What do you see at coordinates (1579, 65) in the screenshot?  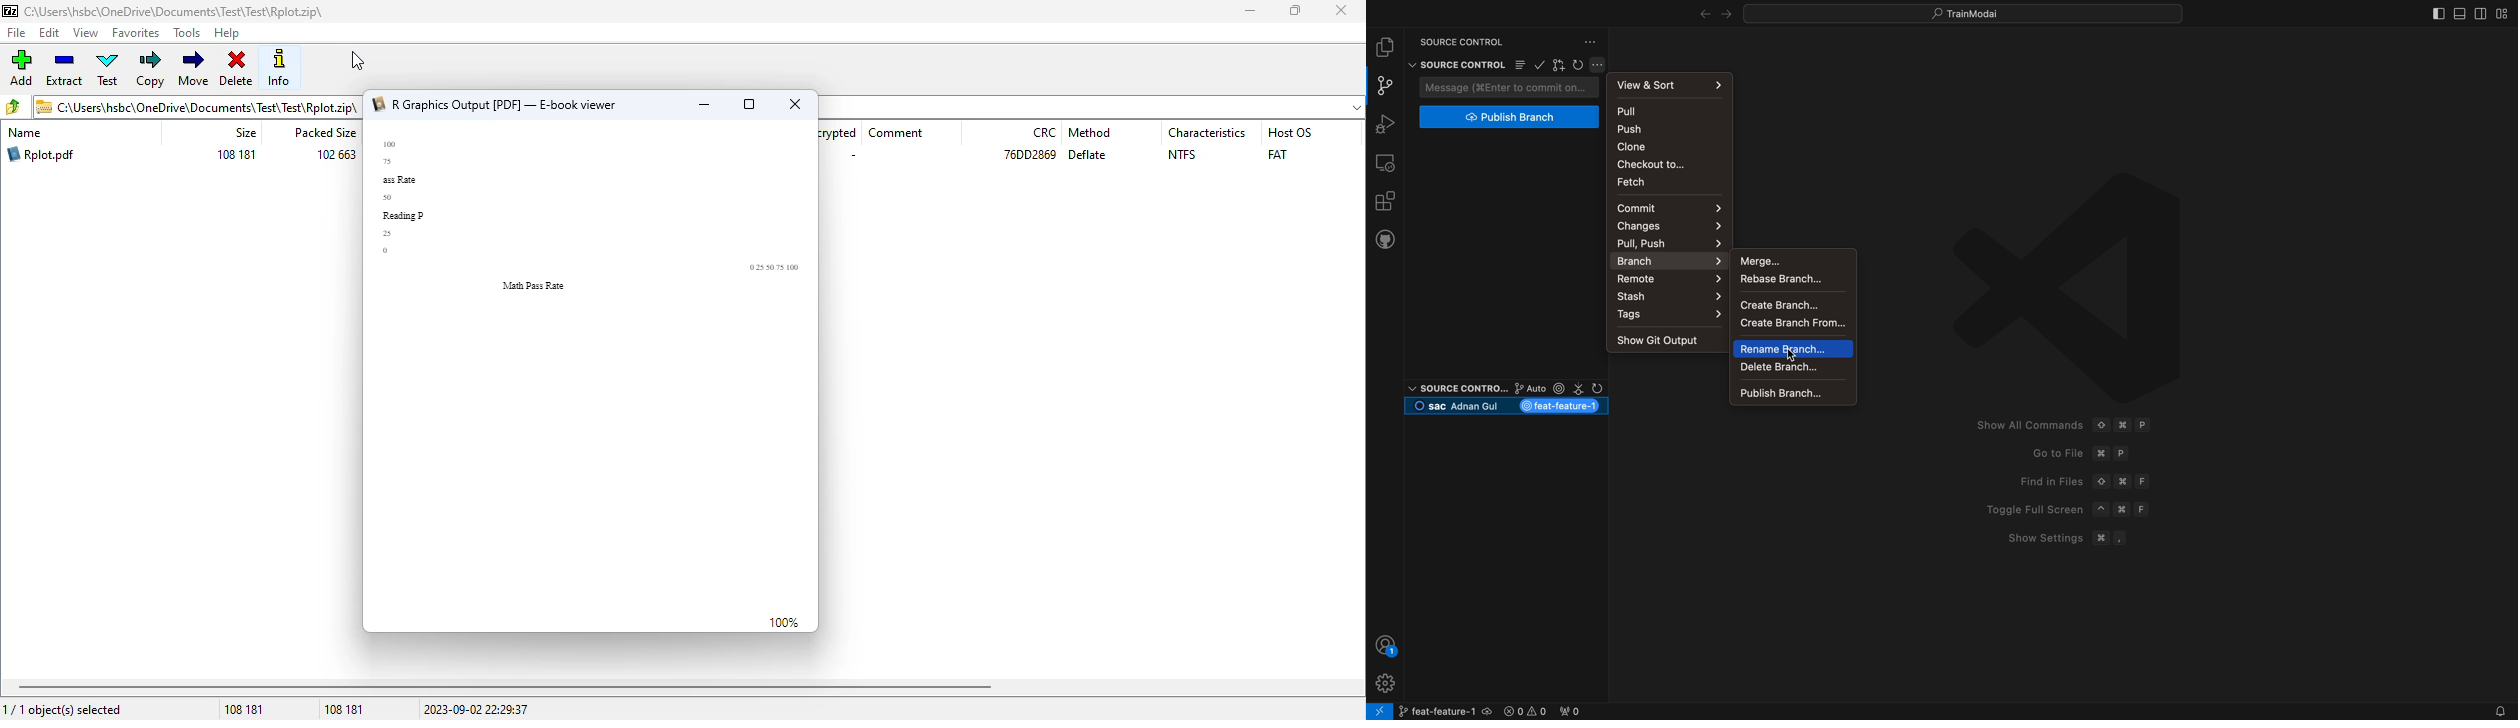 I see `restart` at bounding box center [1579, 65].